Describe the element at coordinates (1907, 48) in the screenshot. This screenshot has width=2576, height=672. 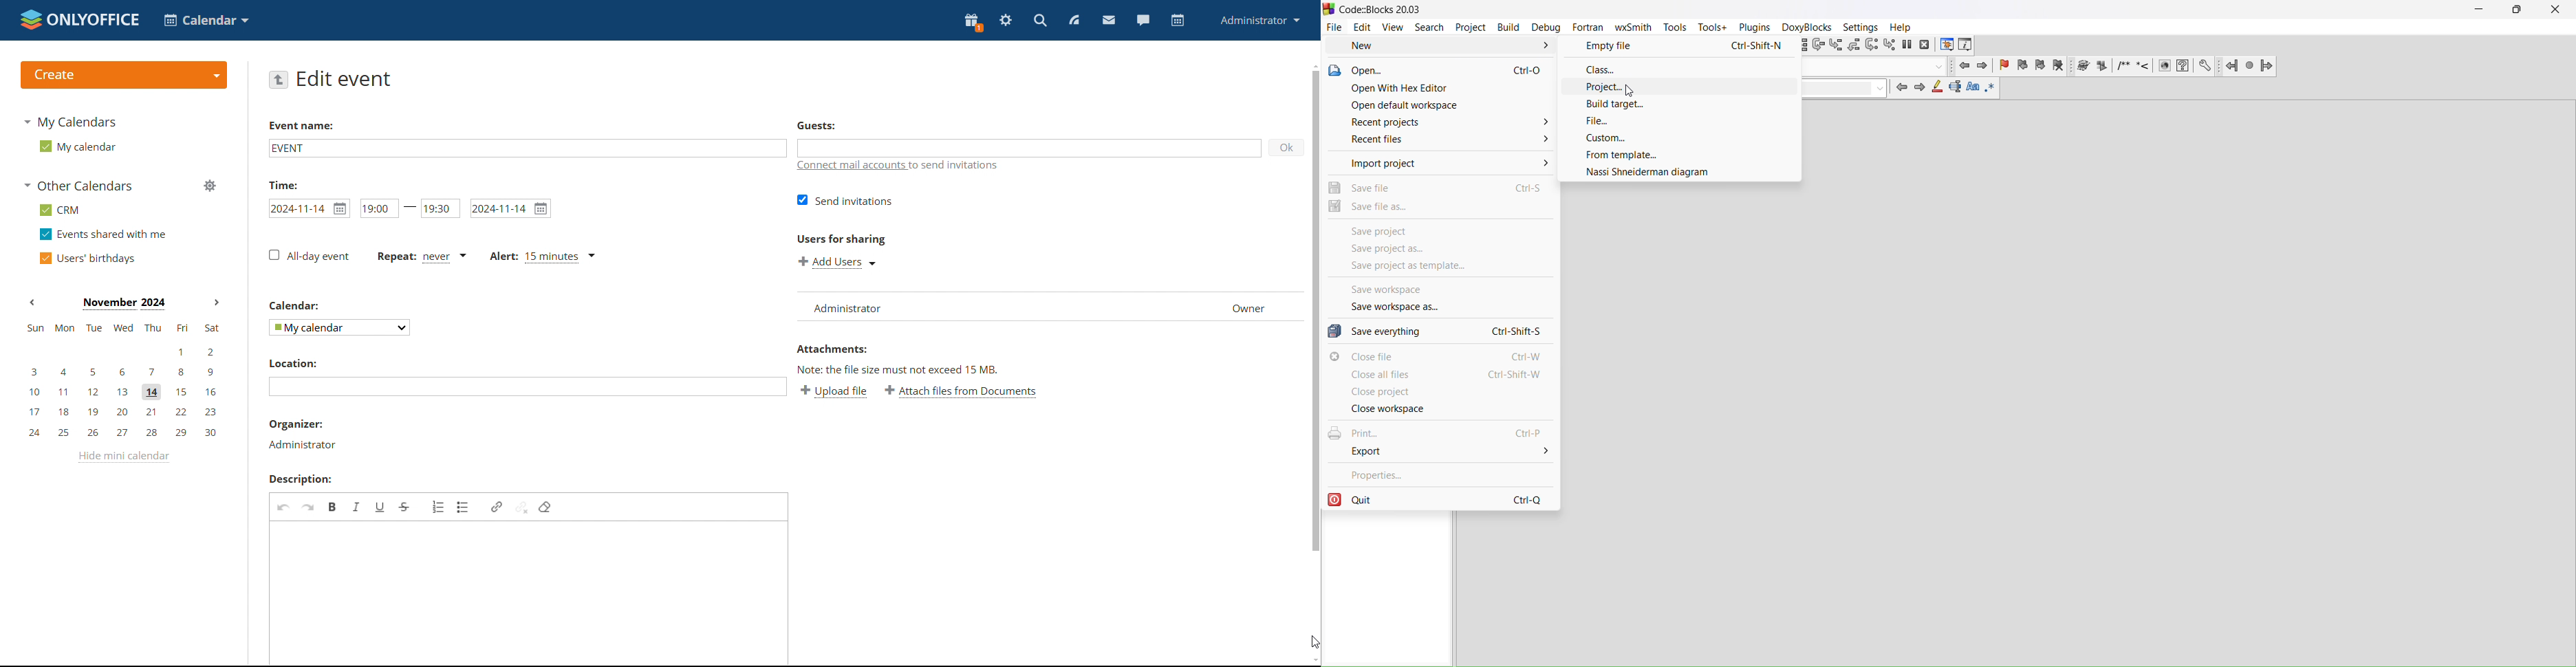
I see `break debugger` at that location.